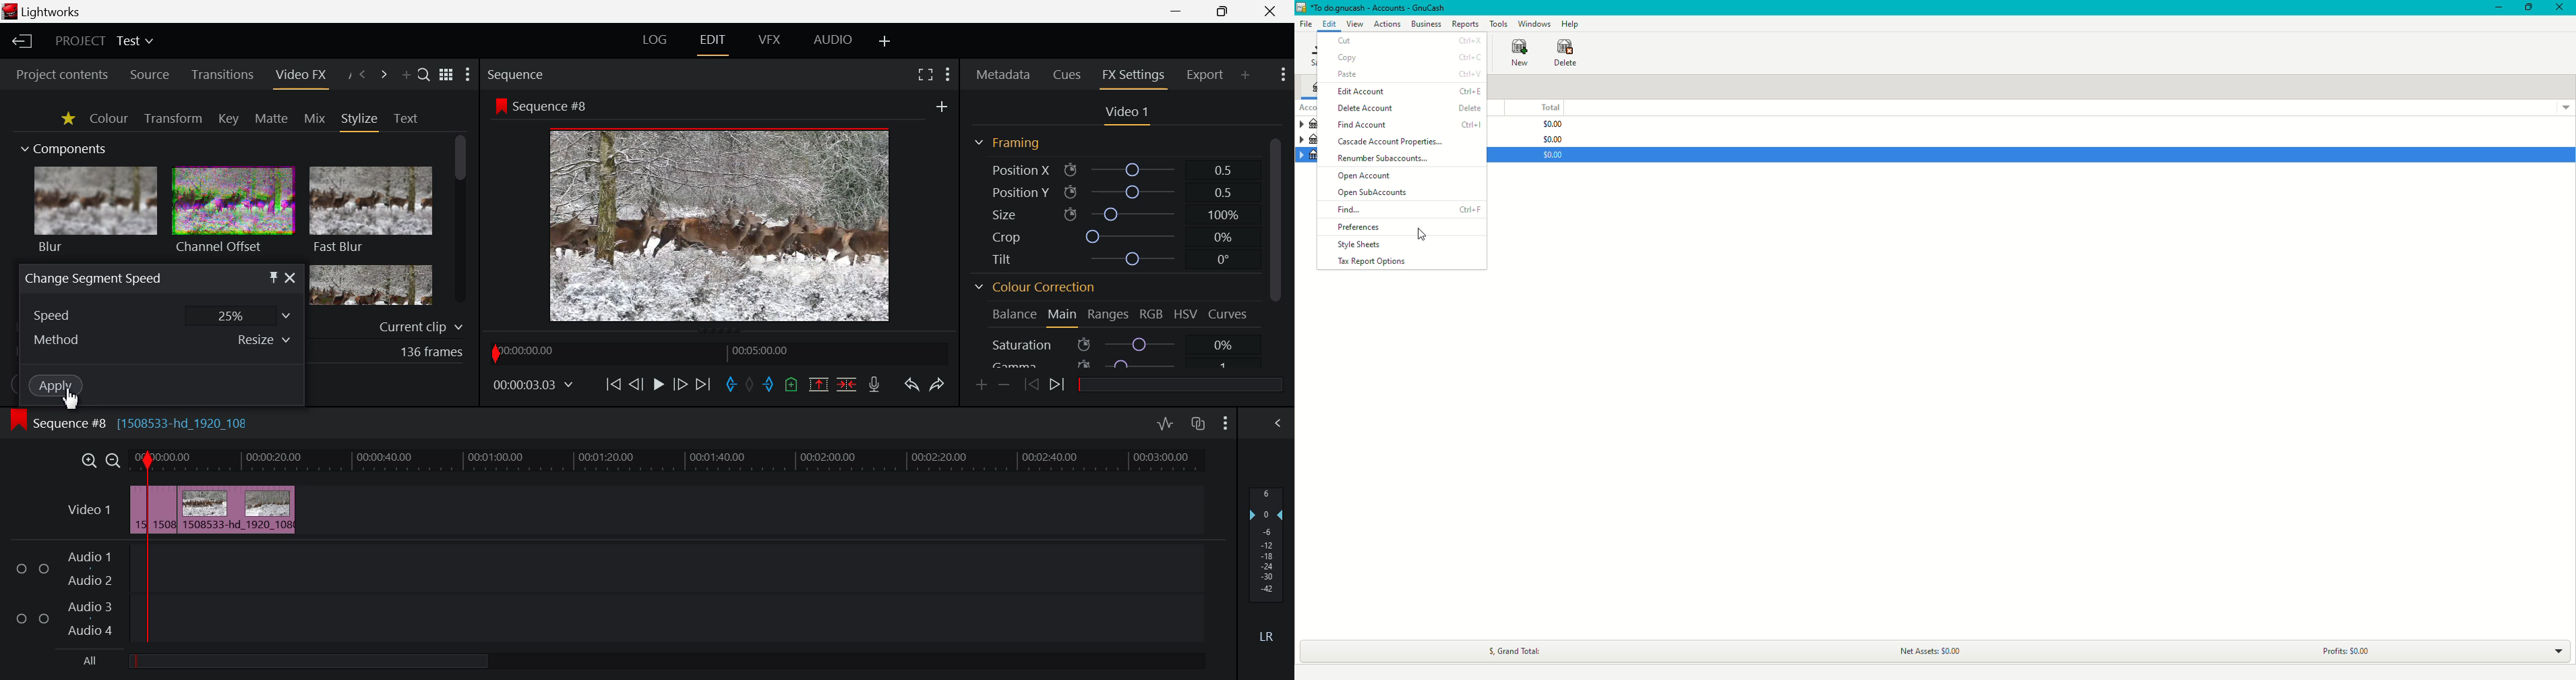 This screenshot has height=700, width=2576. I want to click on Cursor on Clipped Sequence, so click(161, 509).